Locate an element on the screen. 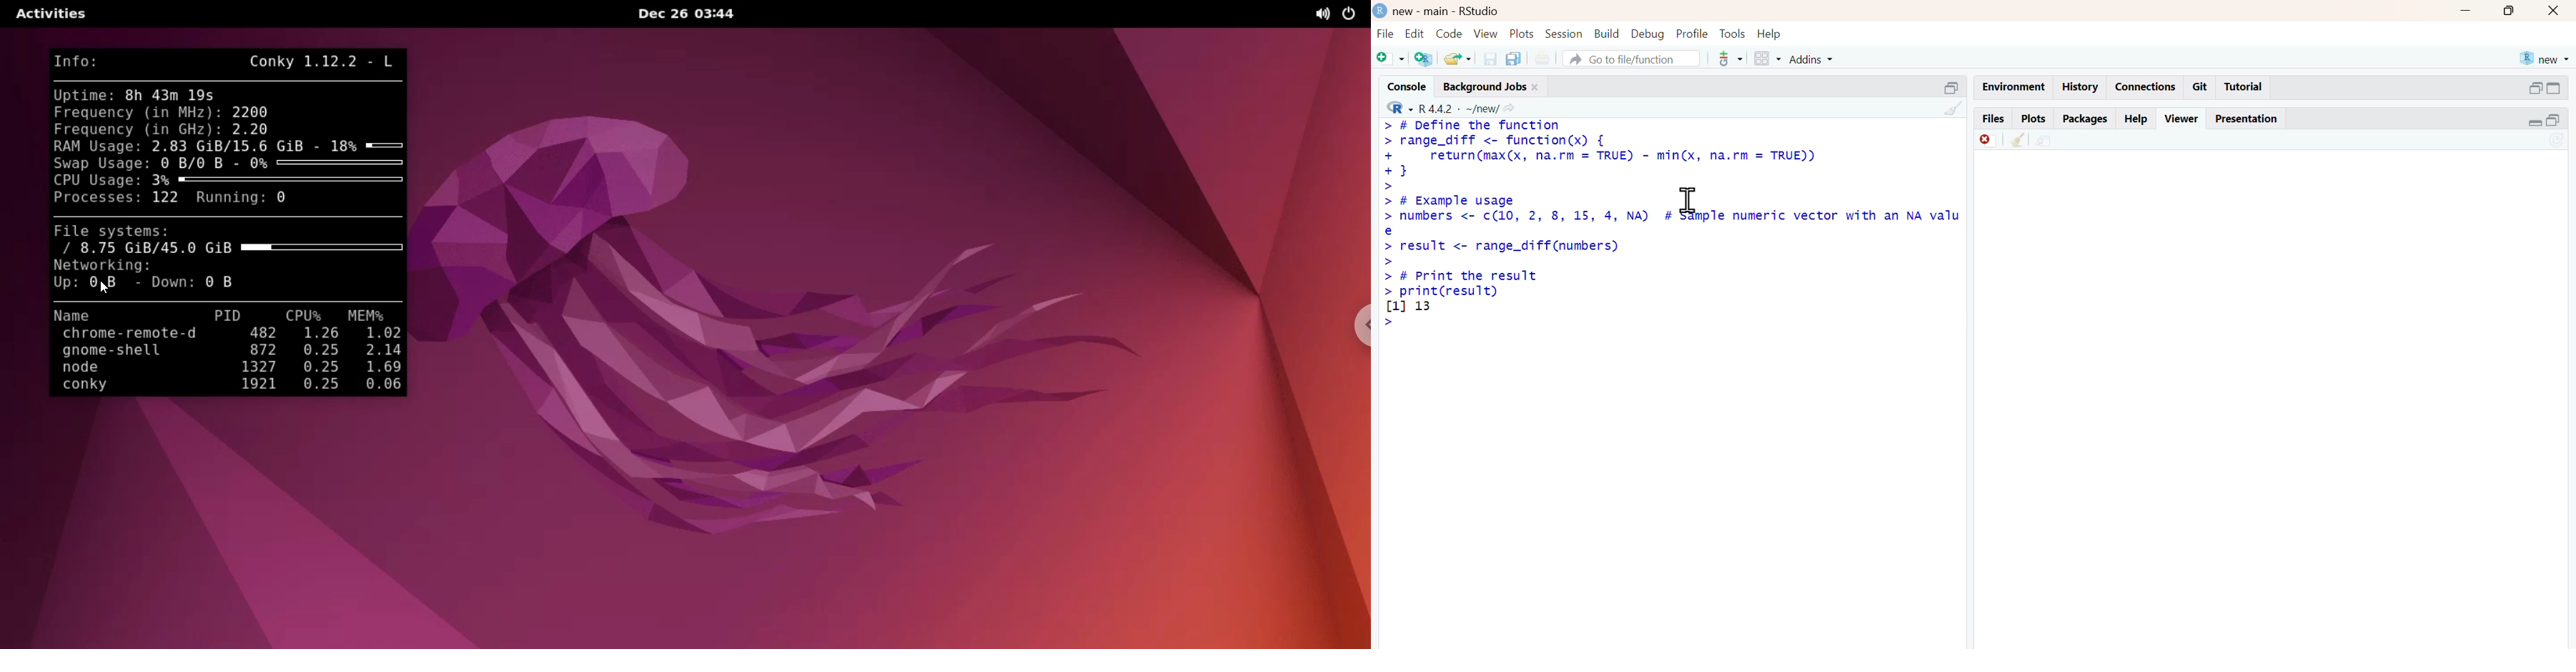 The height and width of the screenshot is (672, 2576). save is located at coordinates (1491, 59).